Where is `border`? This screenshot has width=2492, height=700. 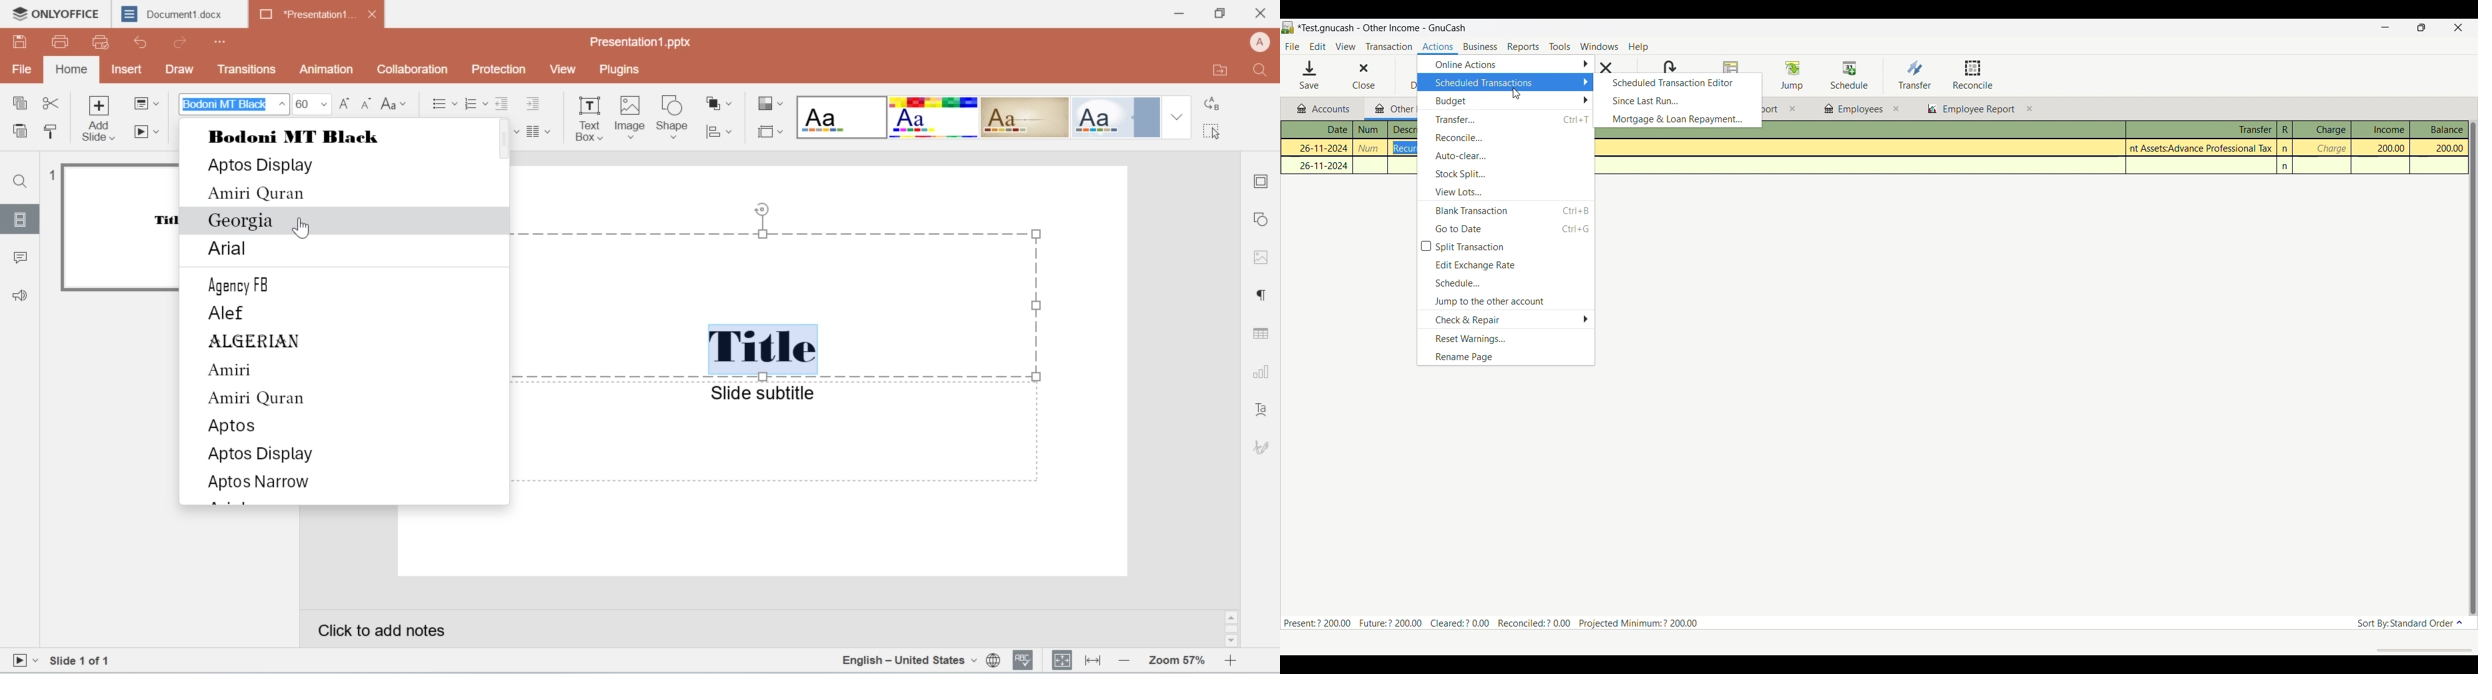 border is located at coordinates (767, 131).